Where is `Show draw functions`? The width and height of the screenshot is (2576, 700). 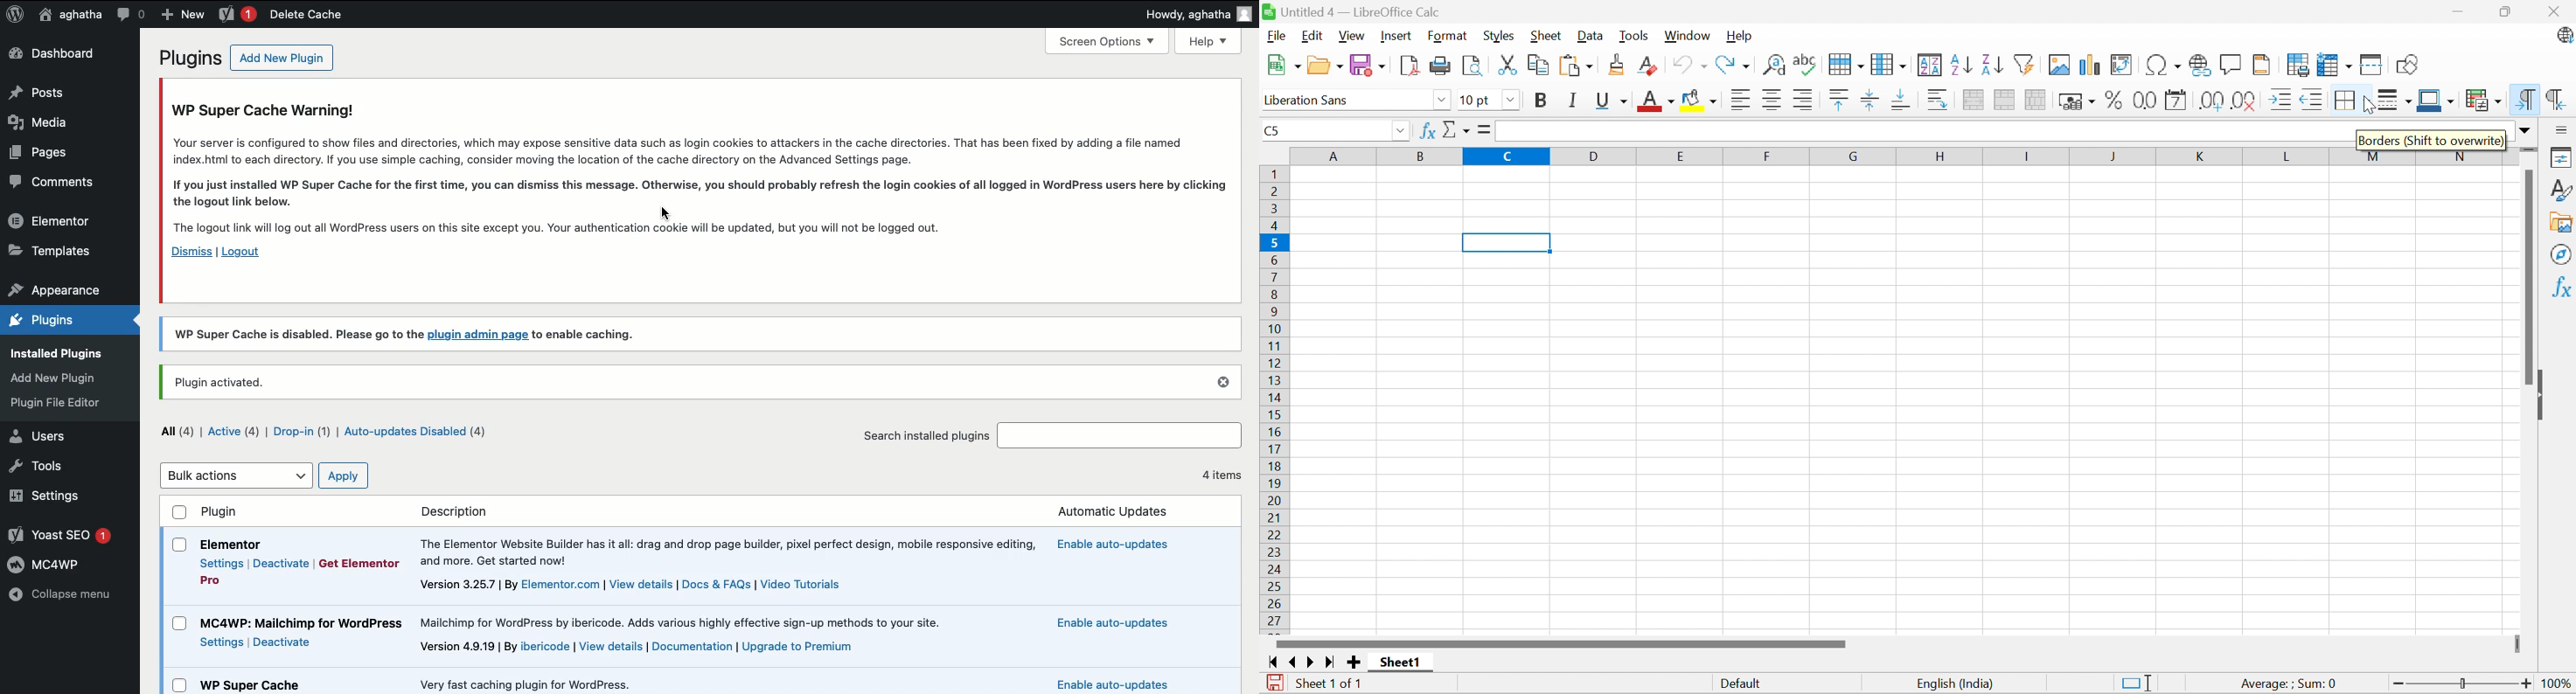 Show draw functions is located at coordinates (2409, 64).